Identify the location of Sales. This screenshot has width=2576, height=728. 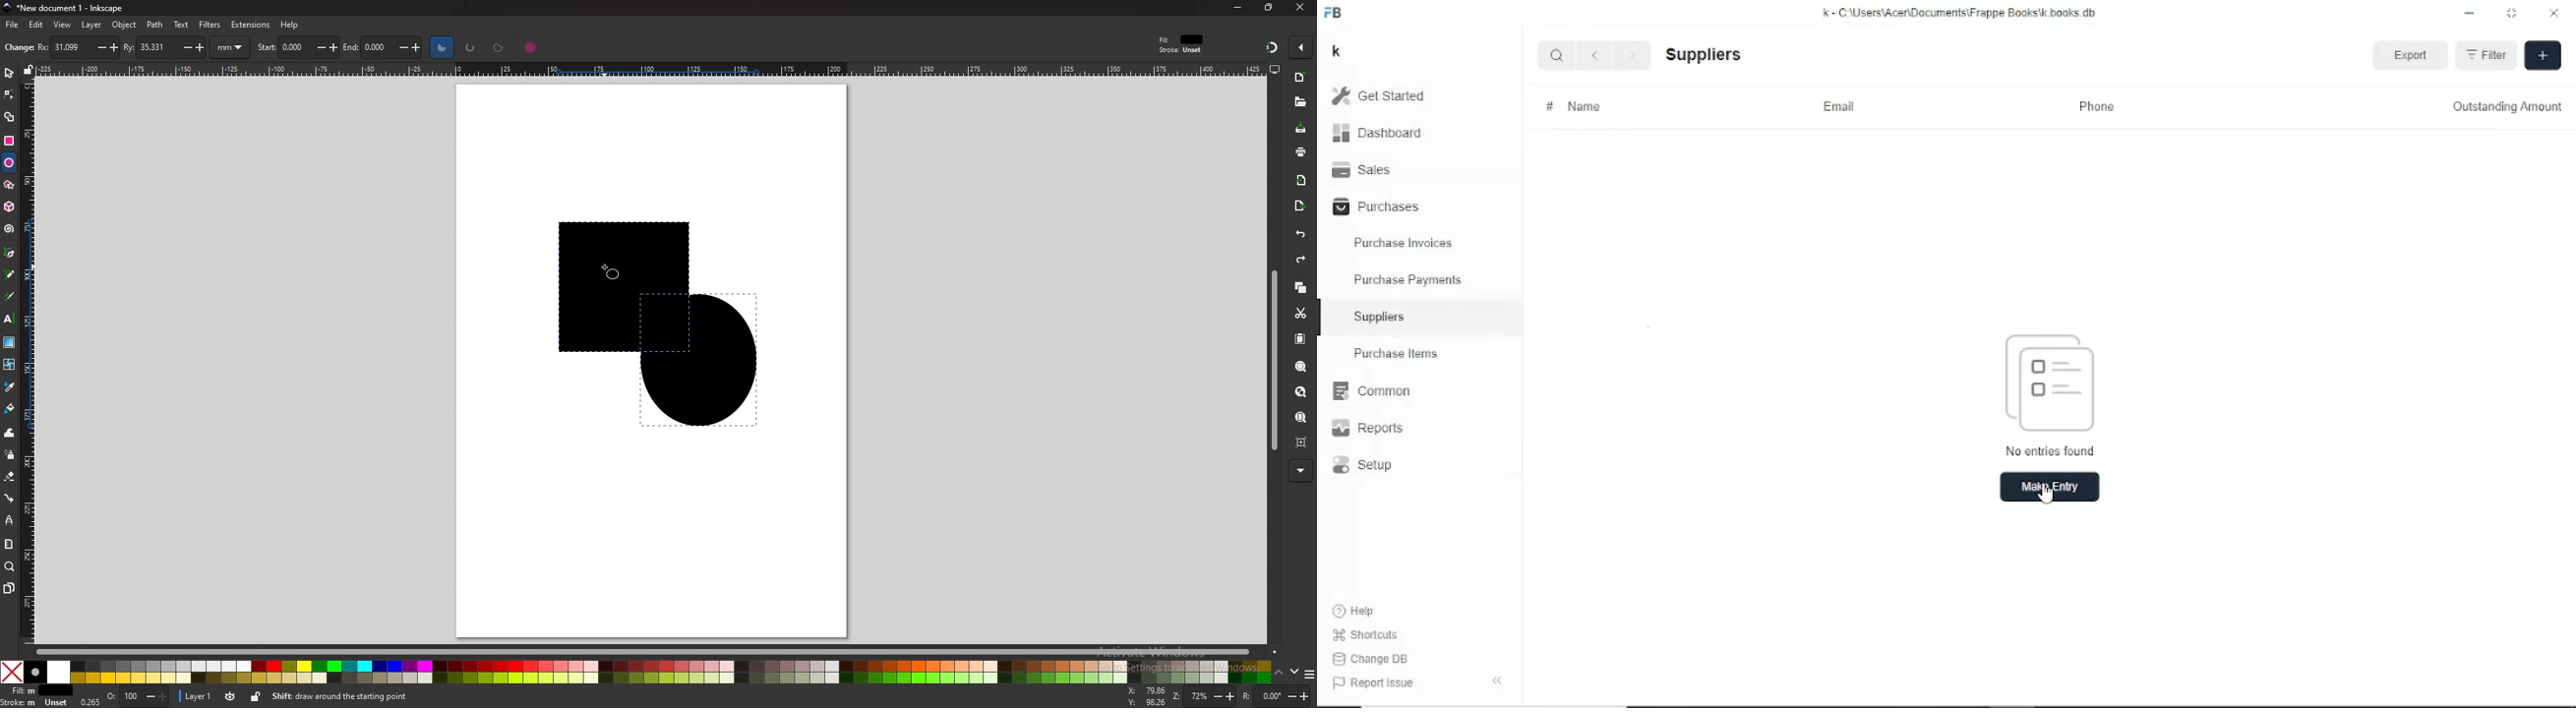
(1364, 170).